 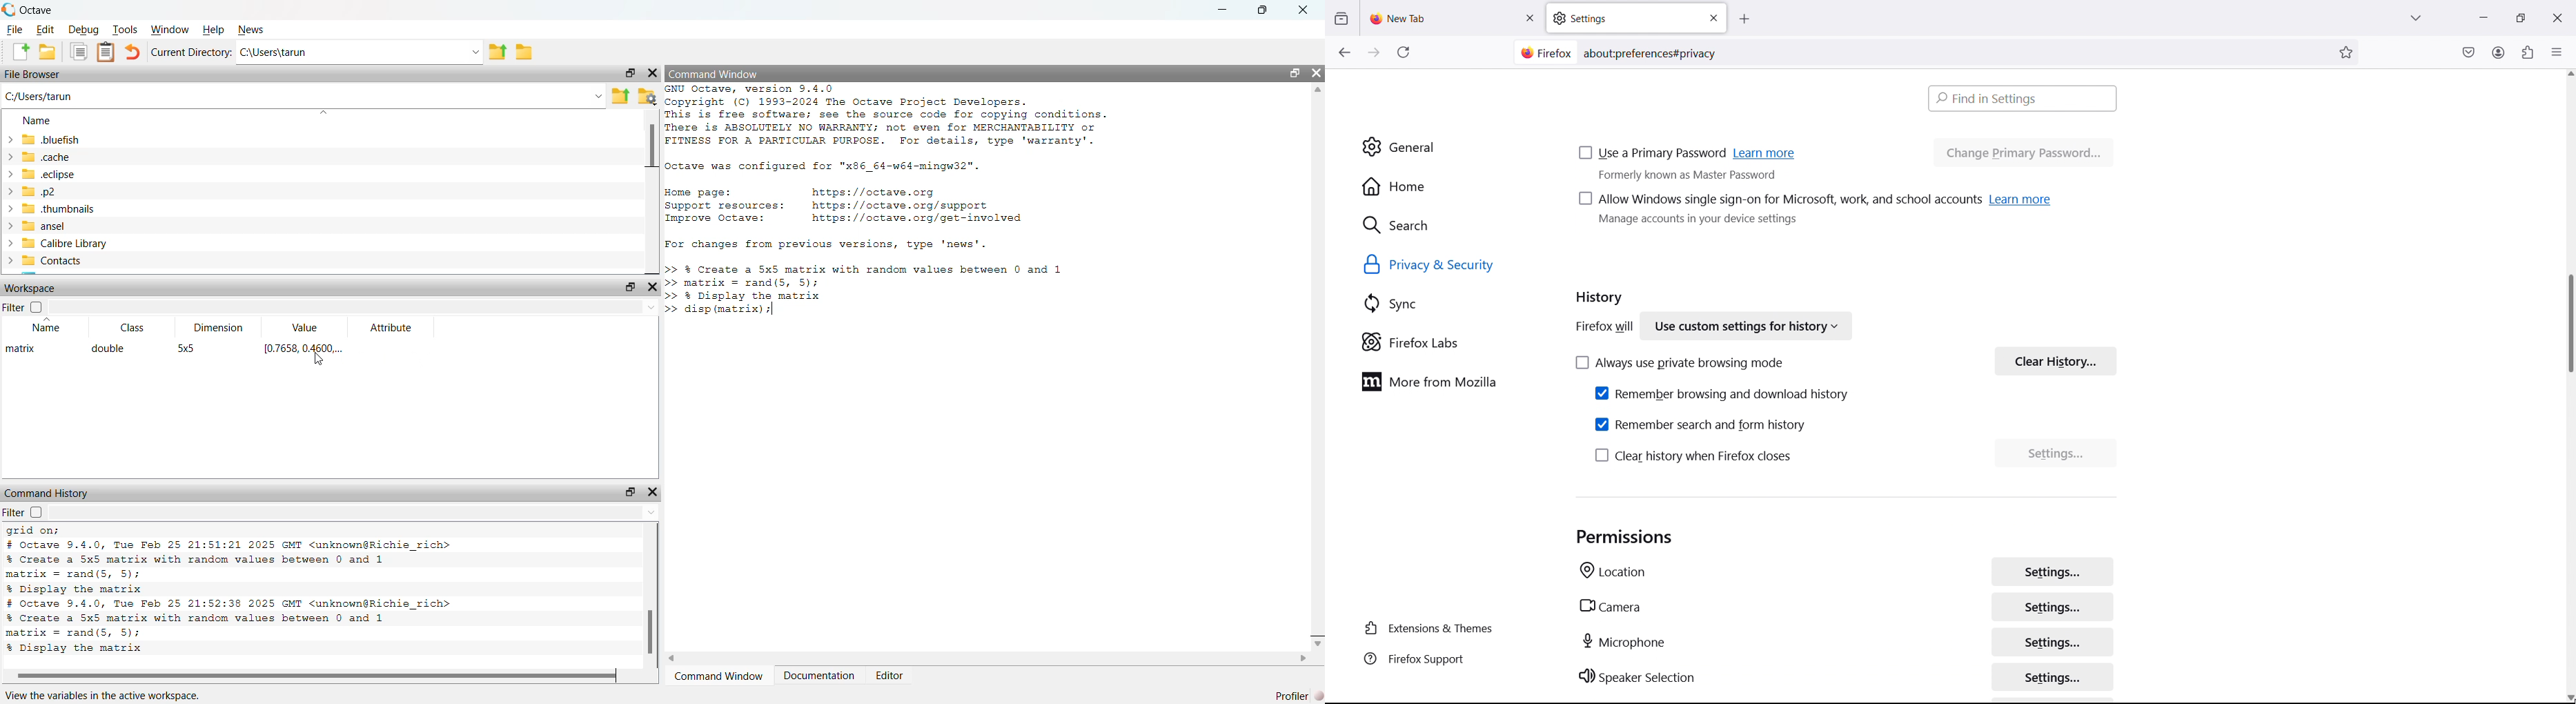 What do you see at coordinates (713, 71) in the screenshot?
I see `Command Window.` at bounding box center [713, 71].